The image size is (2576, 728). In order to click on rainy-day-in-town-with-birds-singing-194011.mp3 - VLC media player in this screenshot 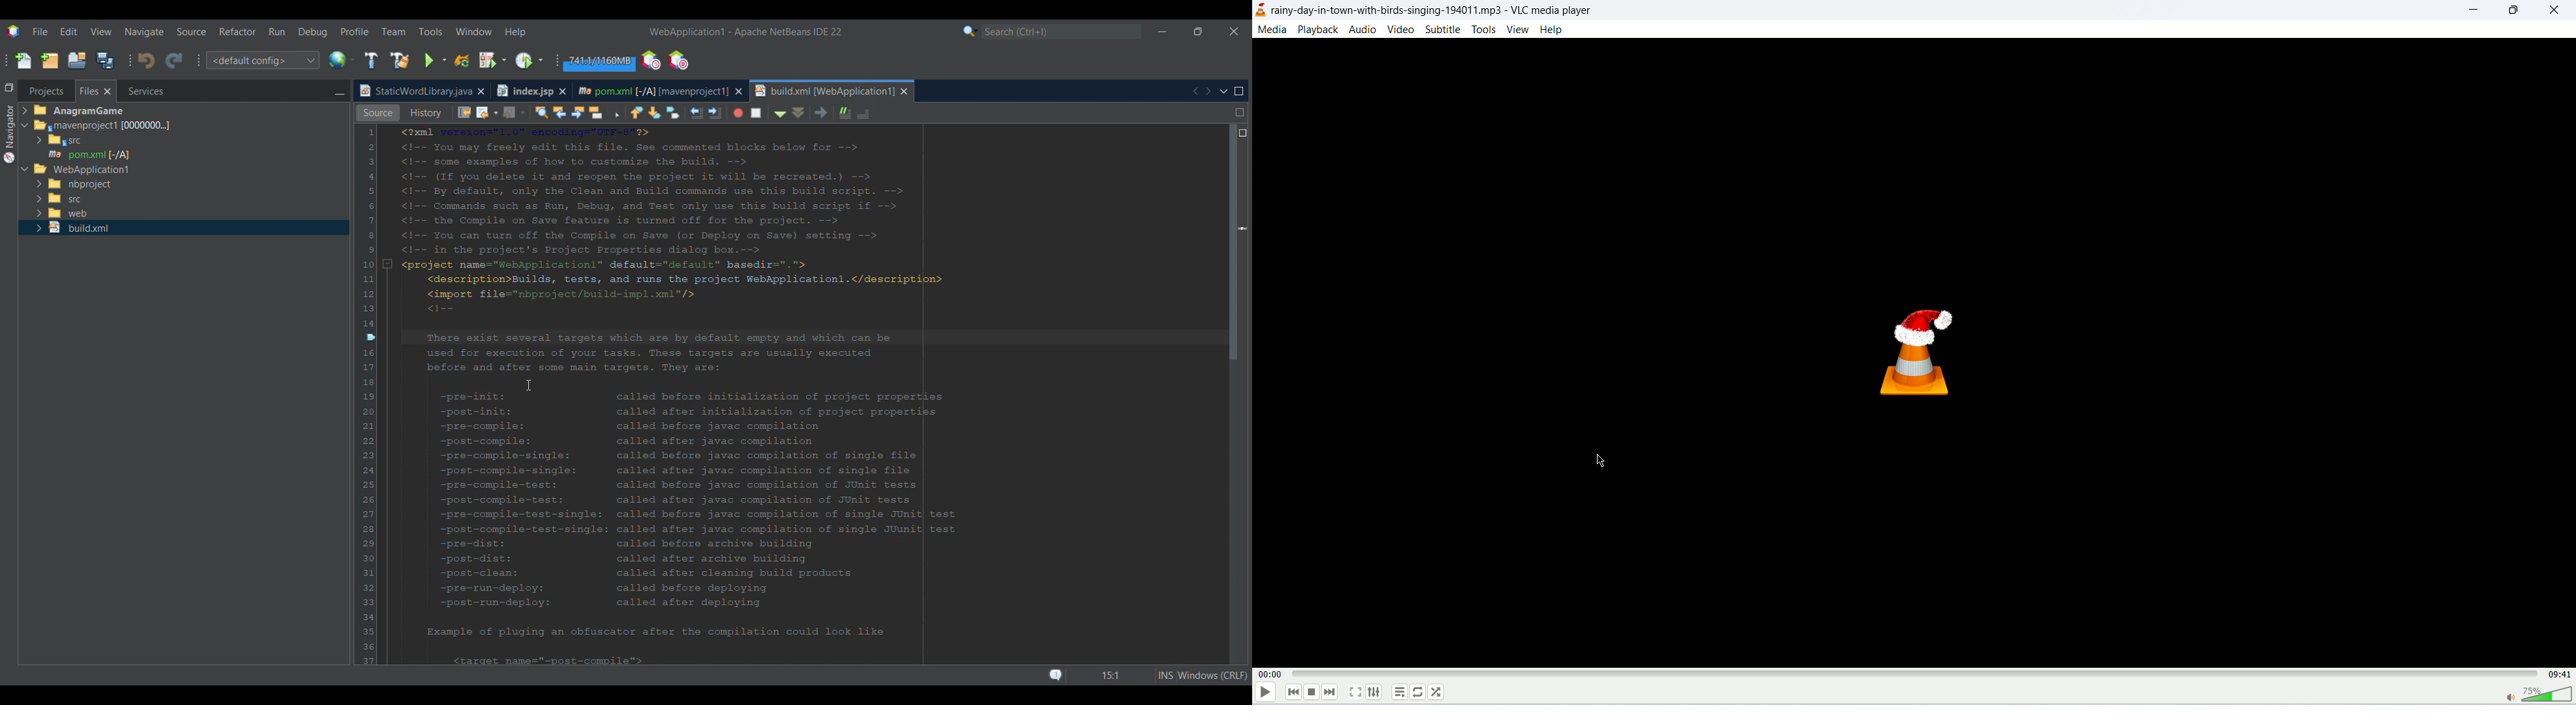, I will do `click(1455, 10)`.